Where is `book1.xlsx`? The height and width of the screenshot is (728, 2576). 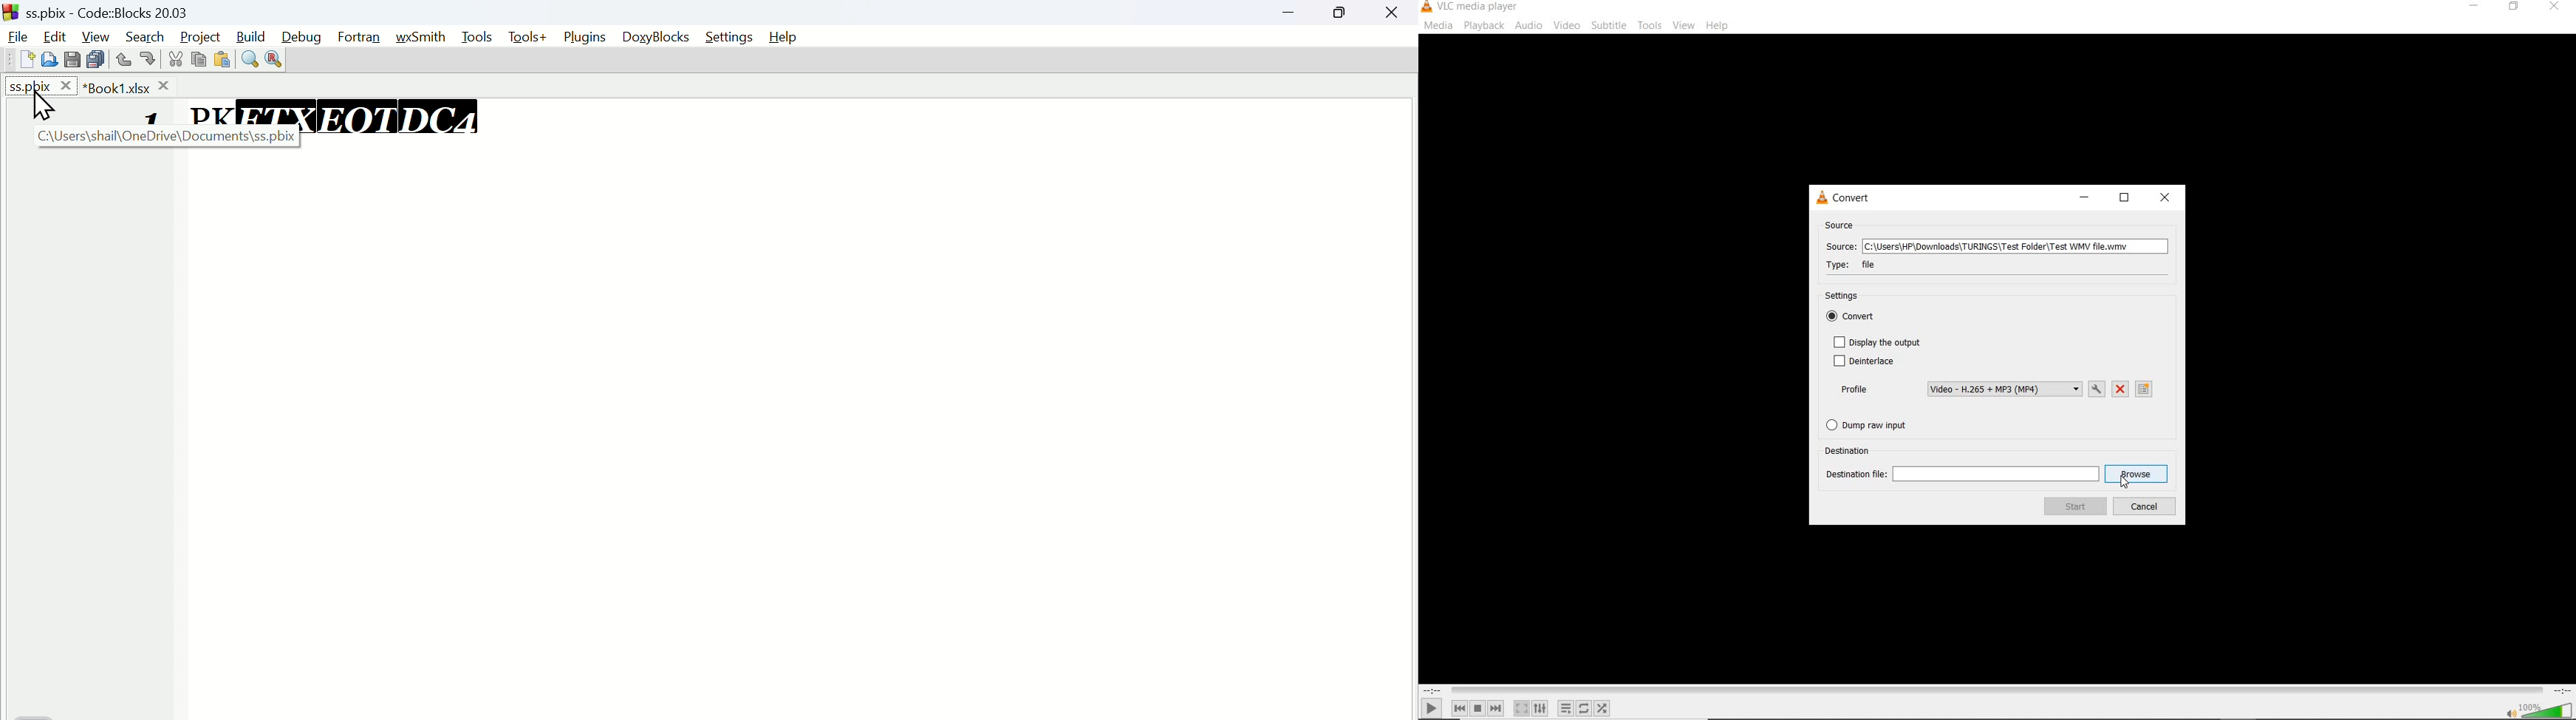 book1.xlsx is located at coordinates (129, 86).